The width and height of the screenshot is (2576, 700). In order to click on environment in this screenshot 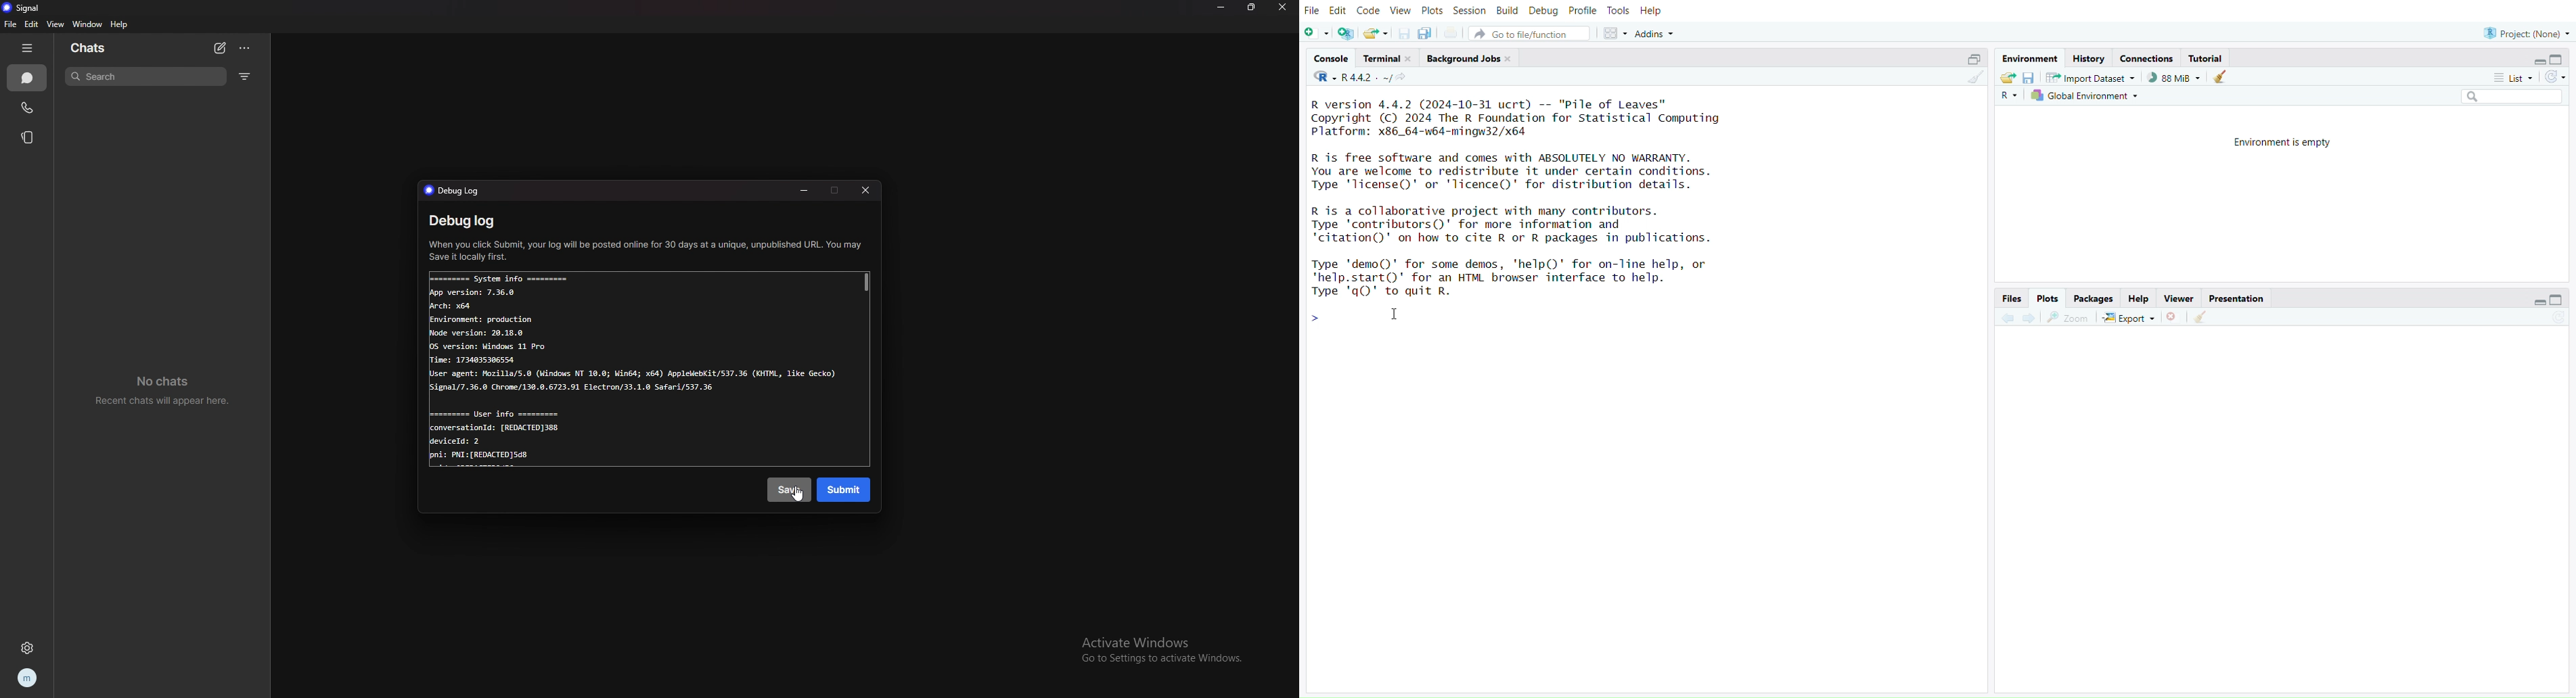, I will do `click(2027, 58)`.